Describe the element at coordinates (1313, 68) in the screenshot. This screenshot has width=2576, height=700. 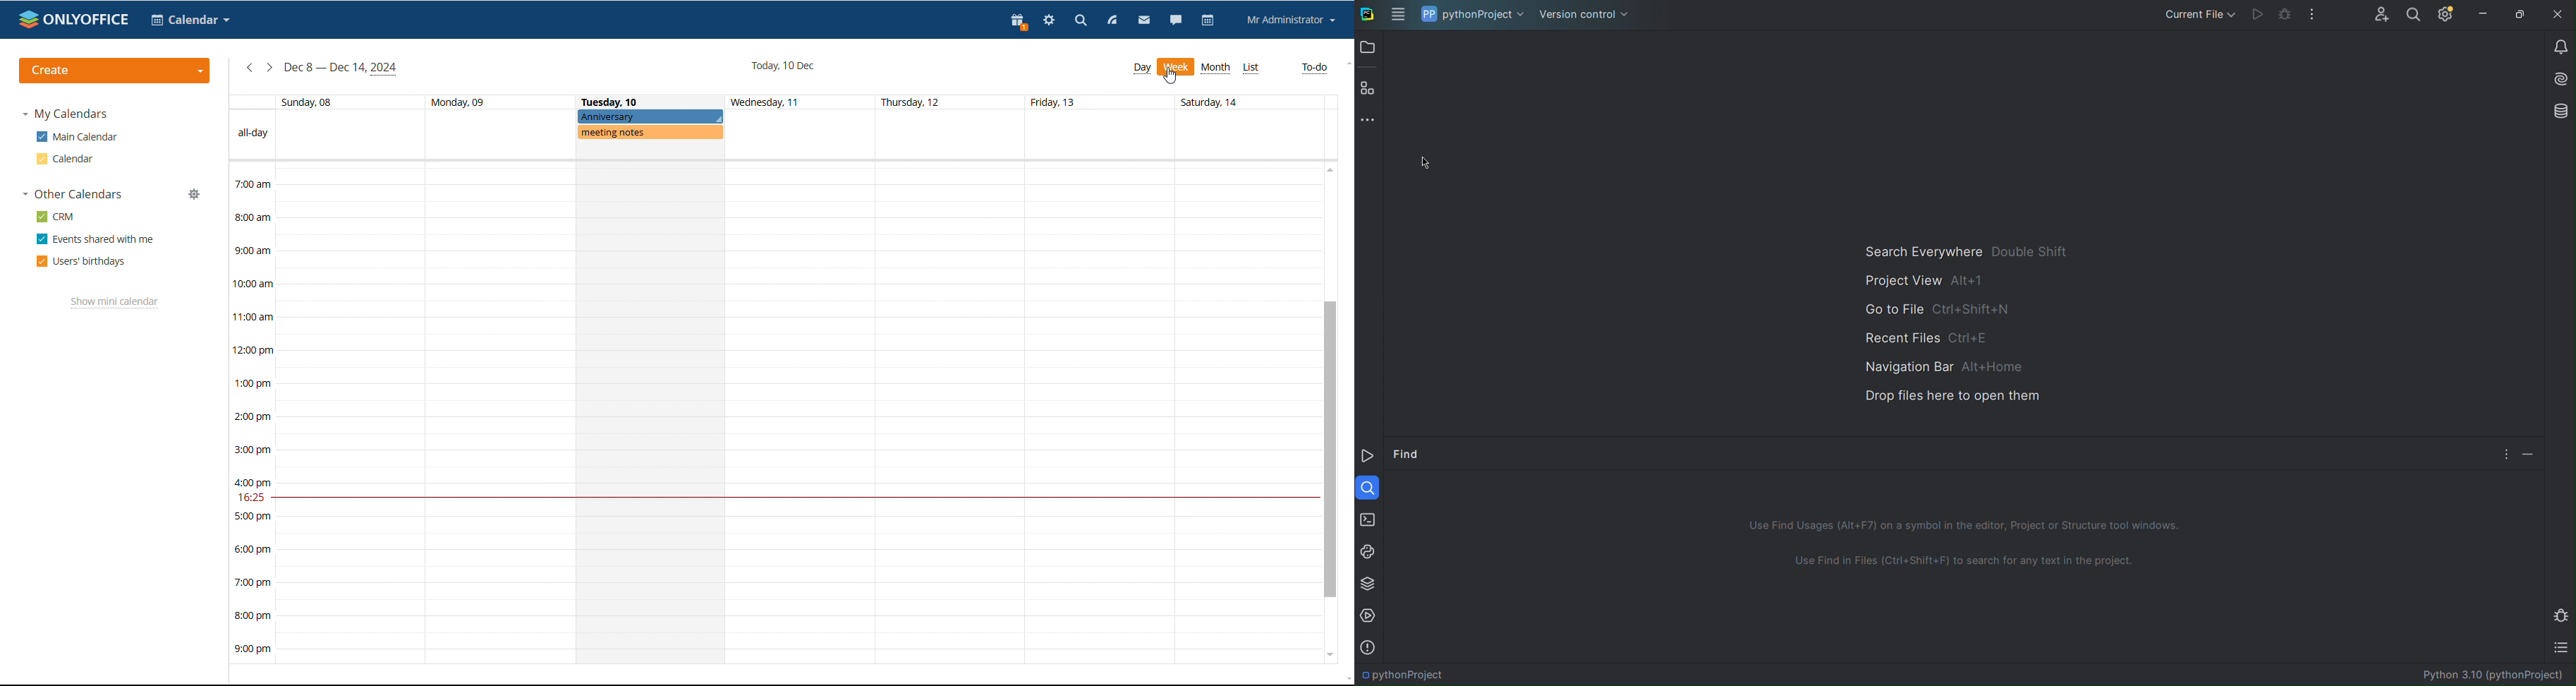
I see `to-do` at that location.